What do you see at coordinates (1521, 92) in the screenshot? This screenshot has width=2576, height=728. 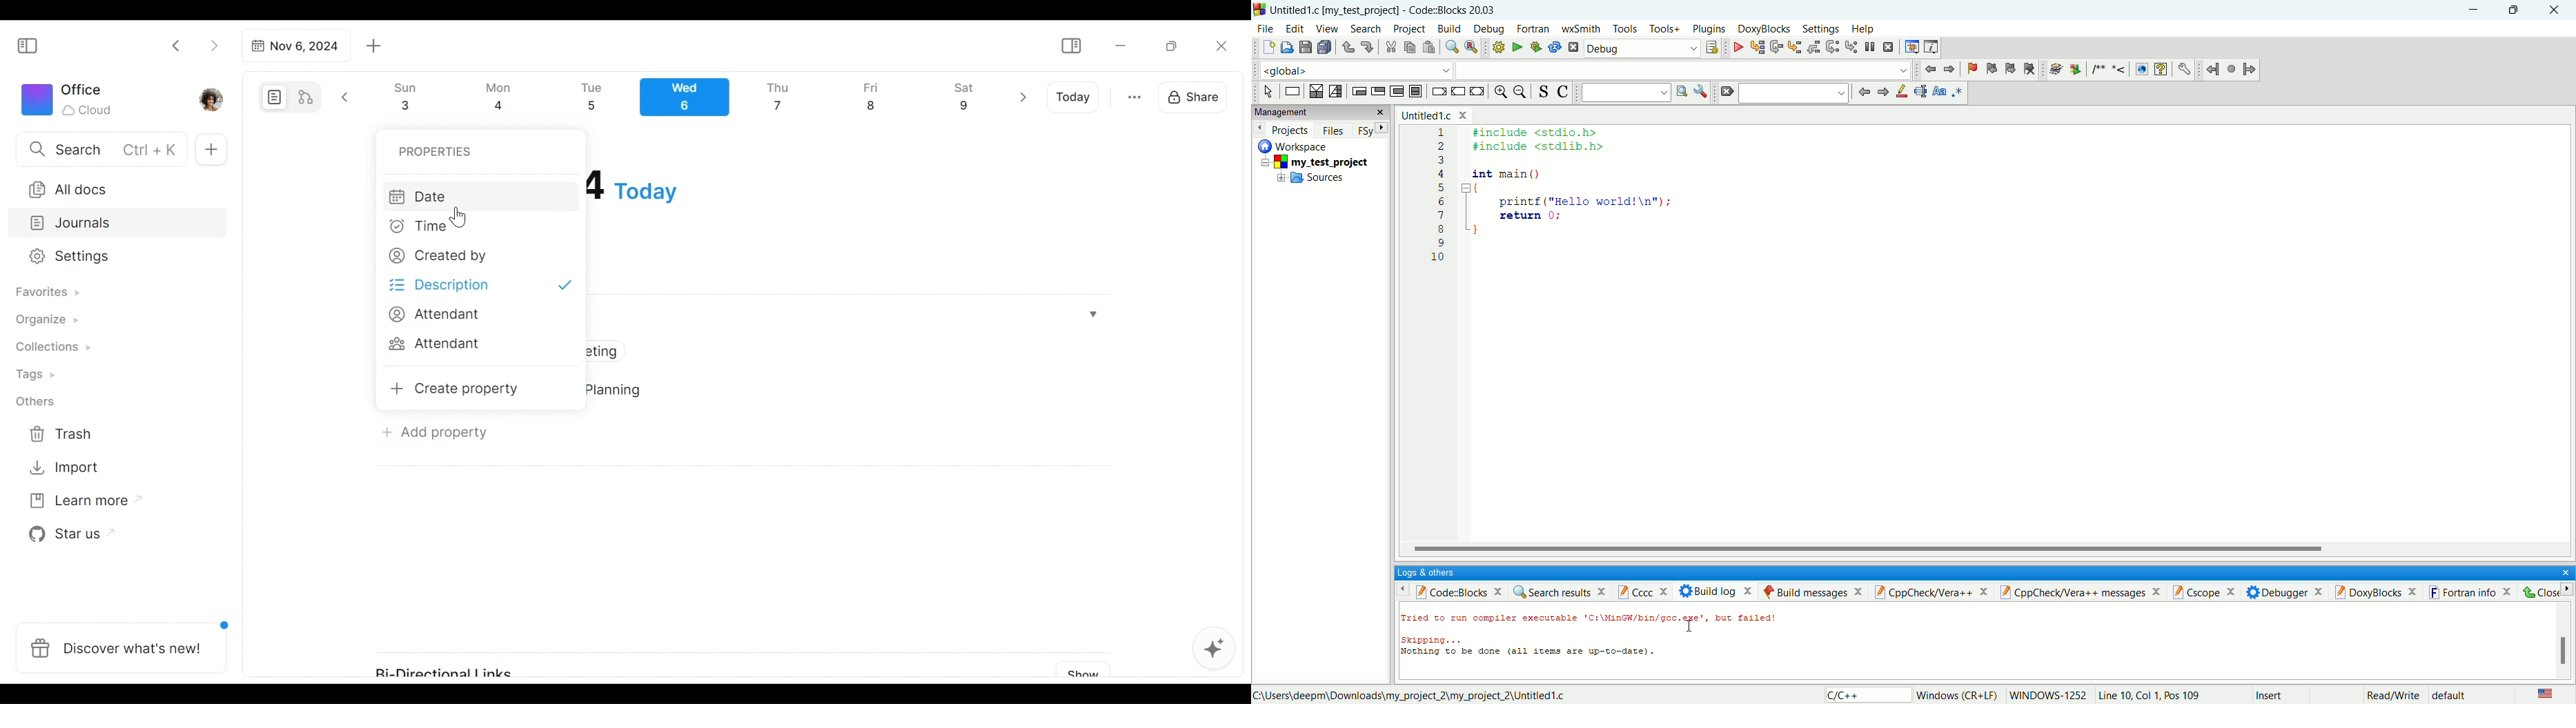 I see `zoom out` at bounding box center [1521, 92].